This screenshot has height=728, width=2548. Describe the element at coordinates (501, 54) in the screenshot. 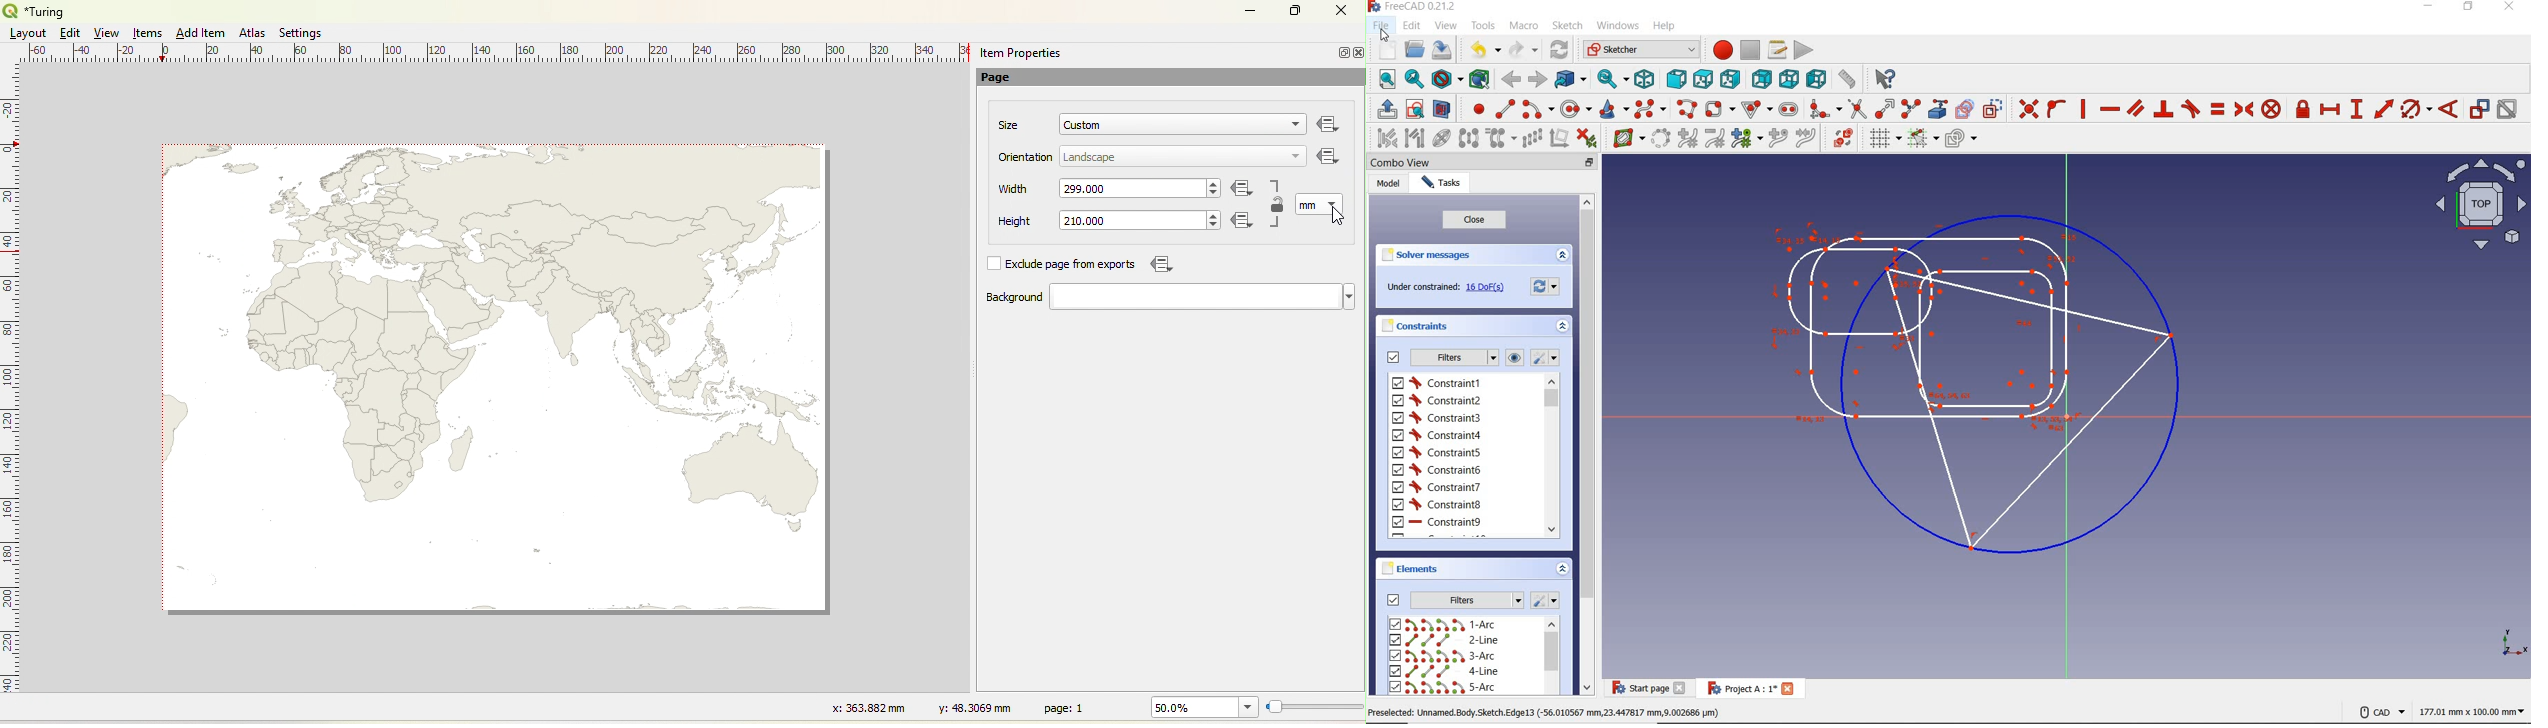

I see `Ruler` at that location.